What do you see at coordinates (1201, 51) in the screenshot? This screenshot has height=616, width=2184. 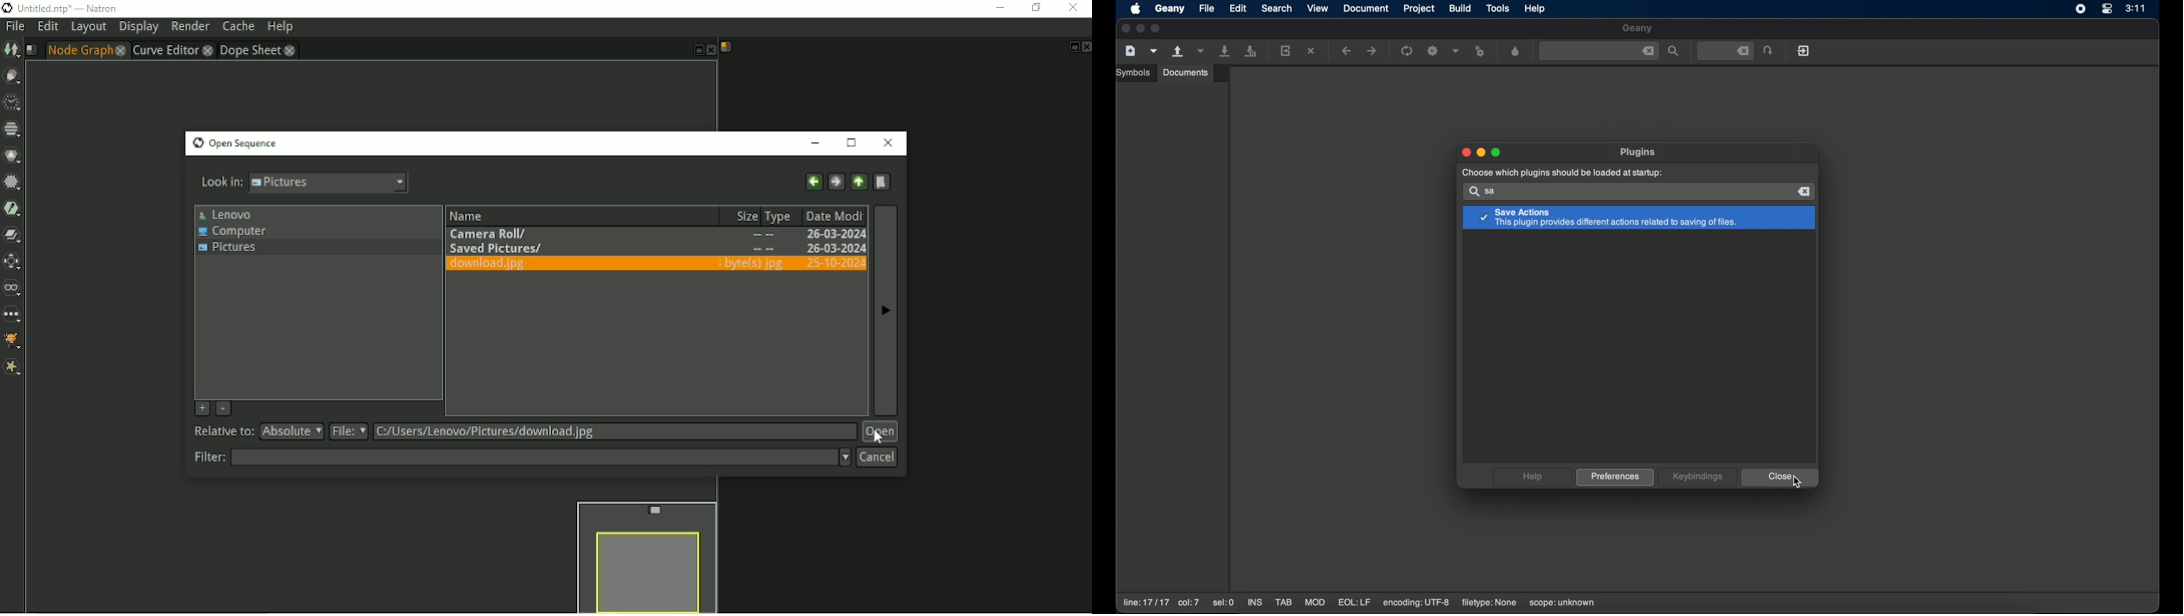 I see `open a recent file` at bounding box center [1201, 51].